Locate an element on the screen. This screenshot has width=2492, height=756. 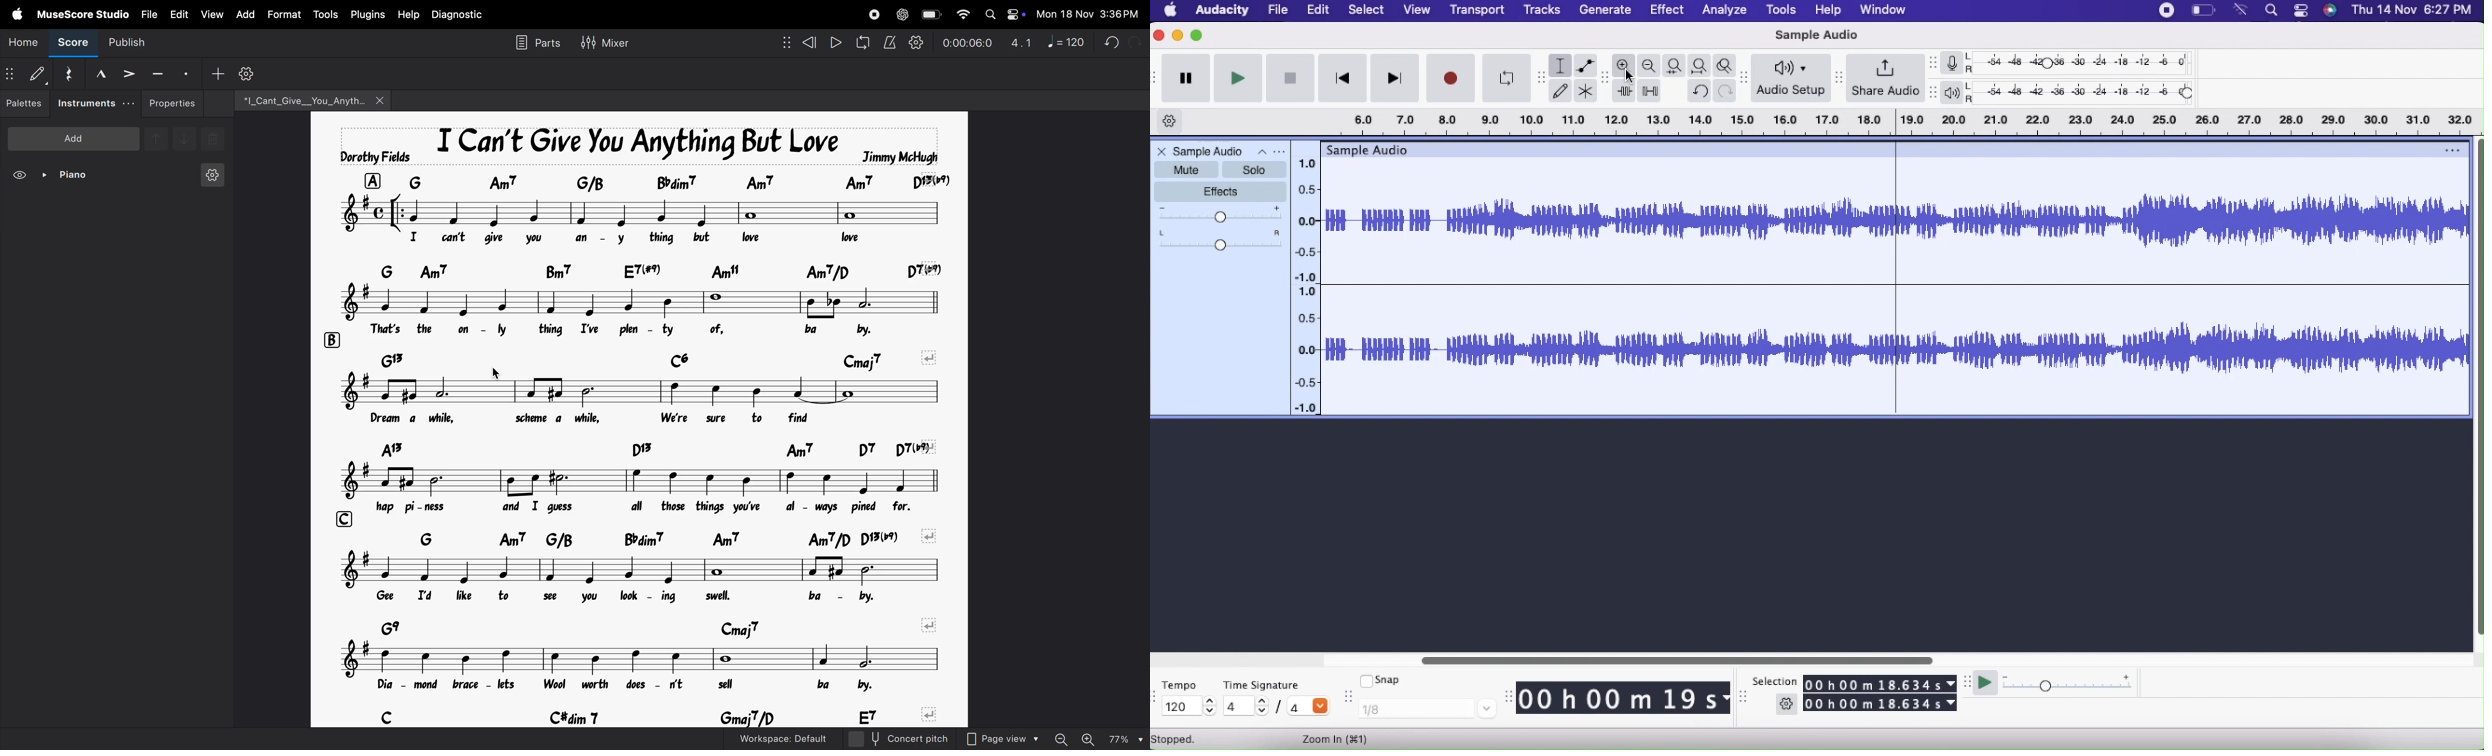
Zoom Out is located at coordinates (1650, 66).